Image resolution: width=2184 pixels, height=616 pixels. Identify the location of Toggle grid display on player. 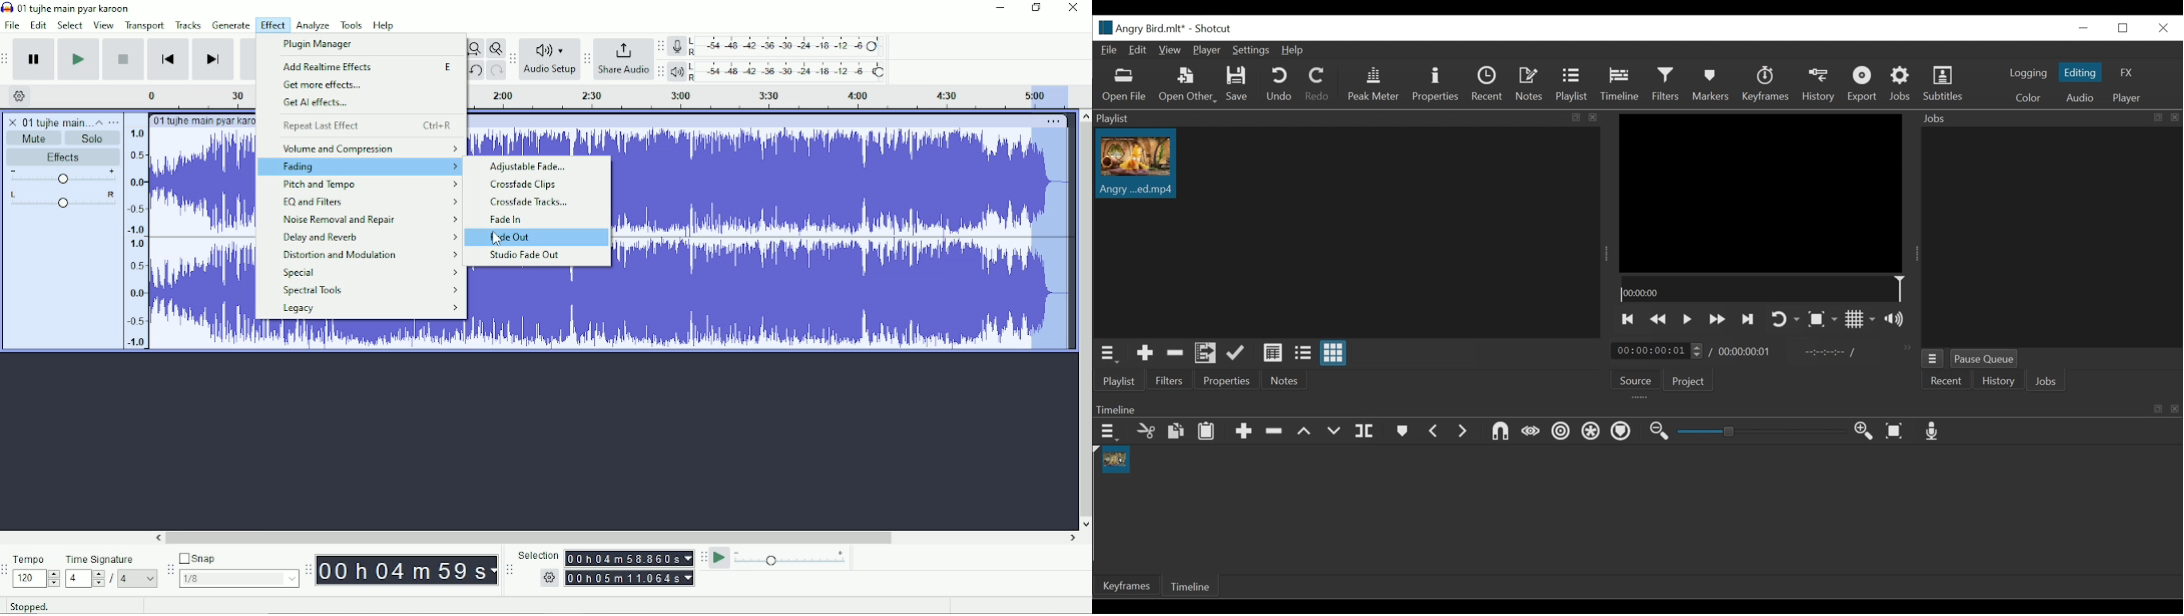
(1861, 320).